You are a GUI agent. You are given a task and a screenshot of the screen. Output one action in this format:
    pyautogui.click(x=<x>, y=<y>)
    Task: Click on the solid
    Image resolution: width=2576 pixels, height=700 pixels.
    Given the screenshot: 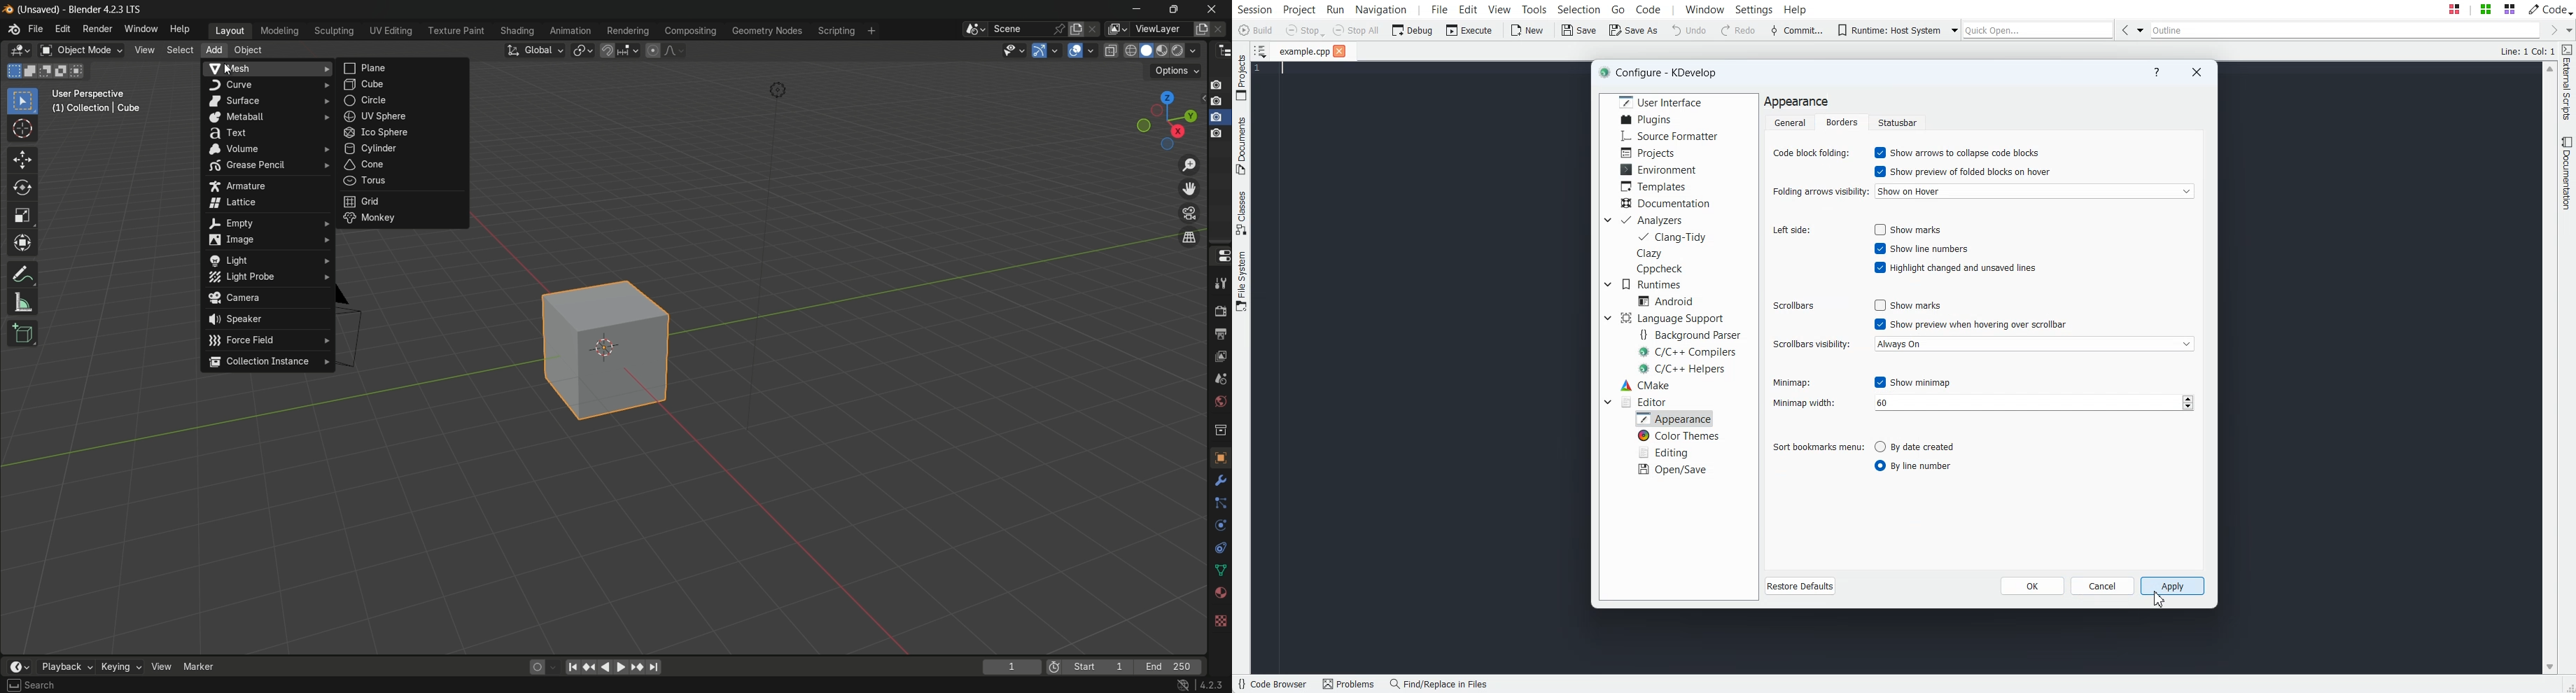 What is the action you would take?
    pyautogui.click(x=1148, y=51)
    